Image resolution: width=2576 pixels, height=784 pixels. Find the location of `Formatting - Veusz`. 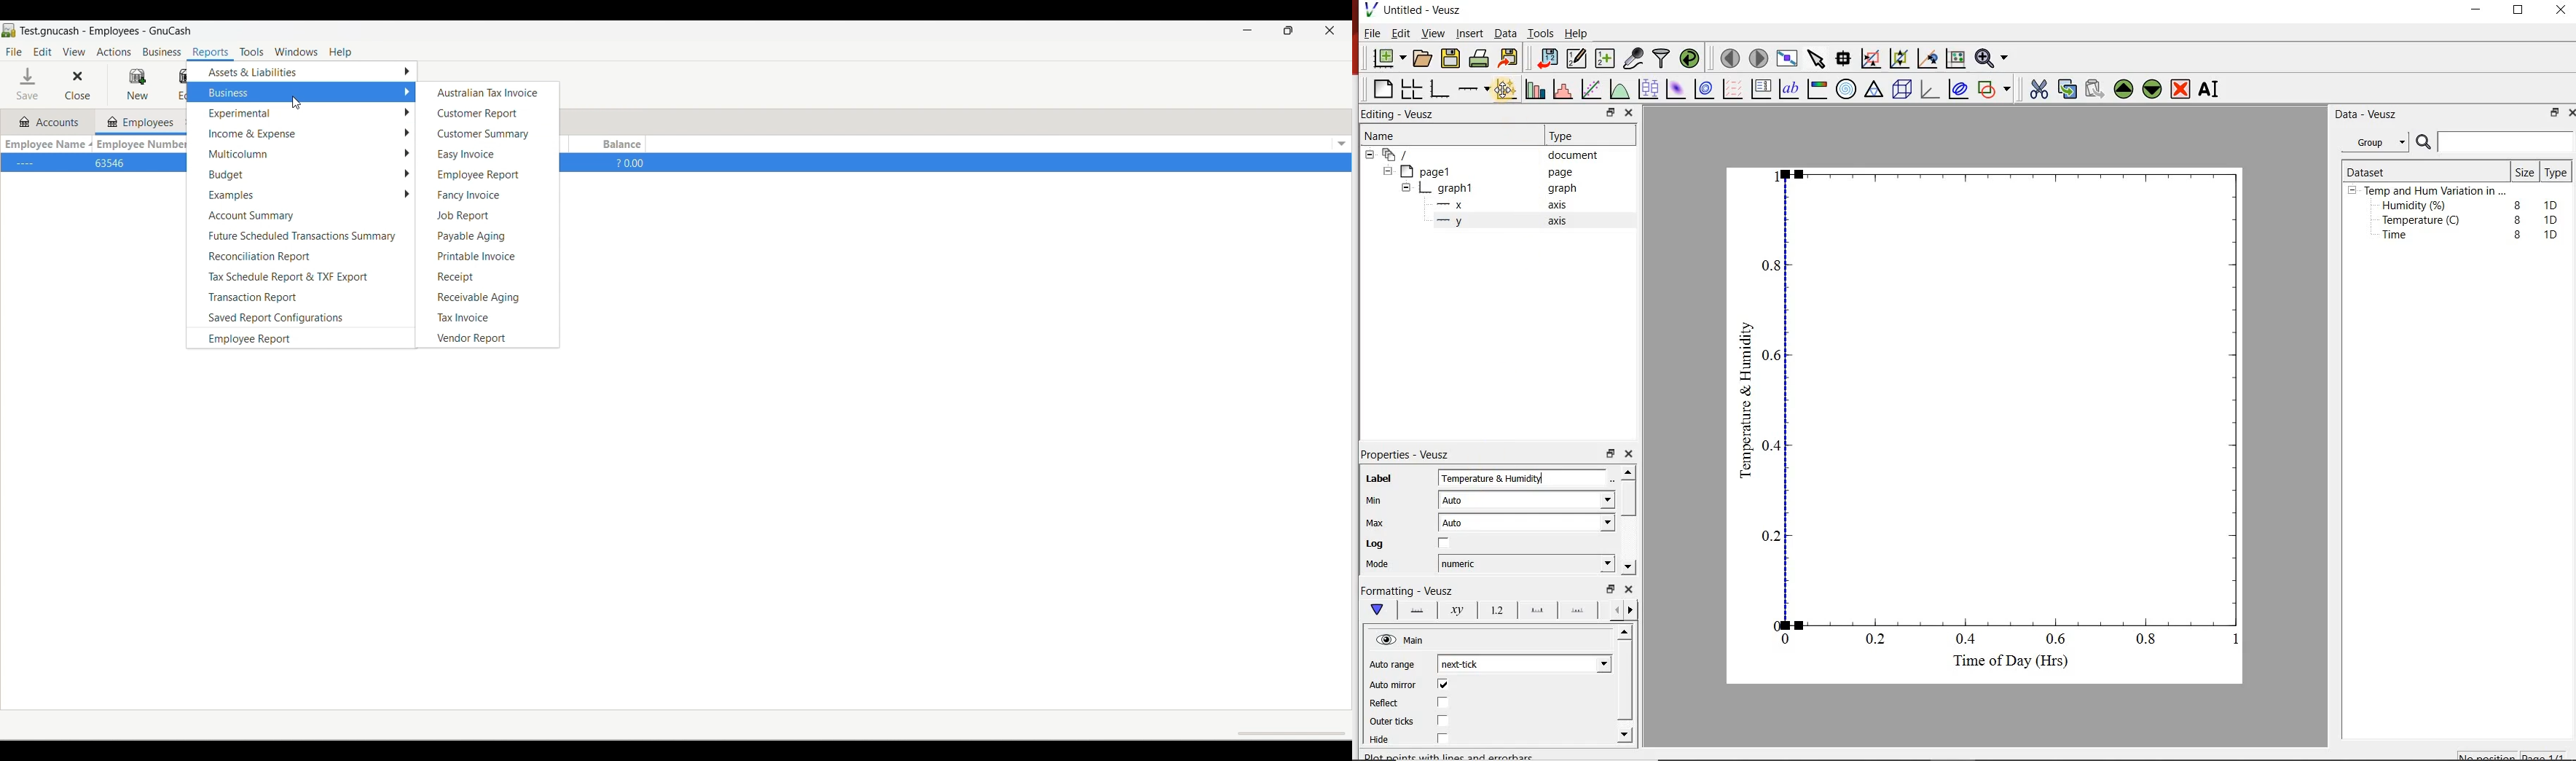

Formatting - Veusz is located at coordinates (1410, 592).